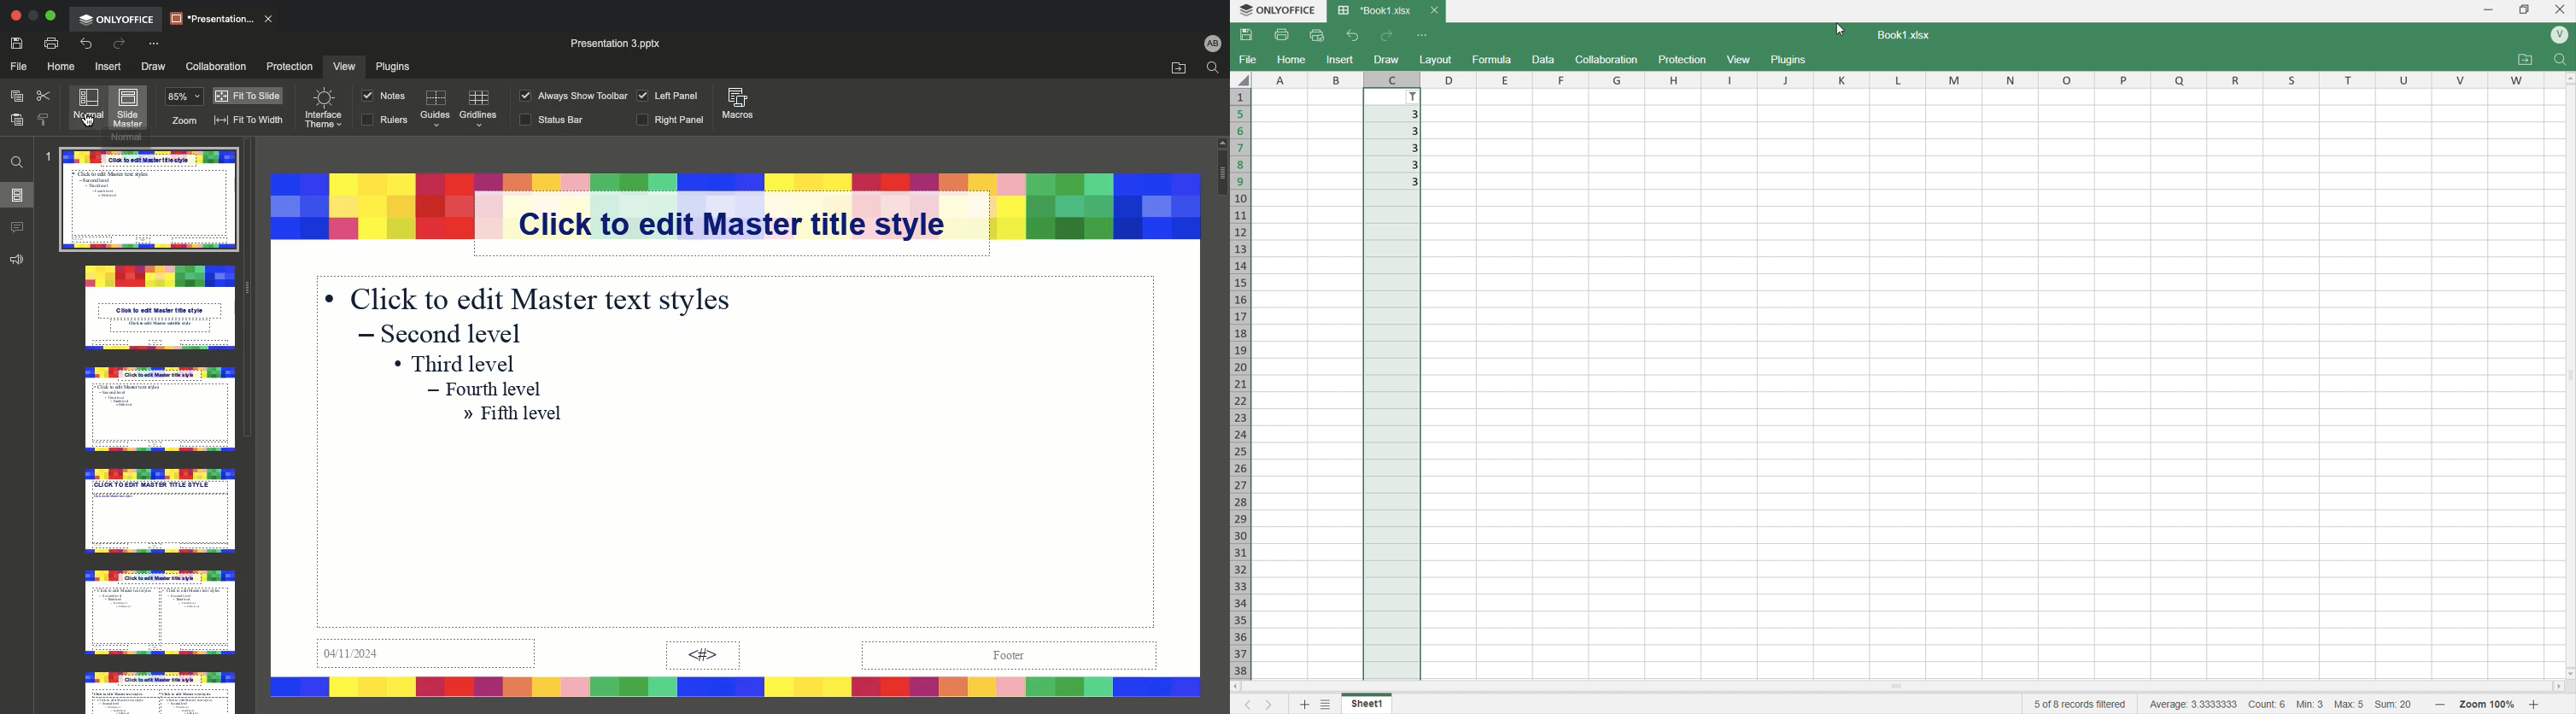 The width and height of the screenshot is (2576, 728). What do you see at coordinates (702, 656) in the screenshot?
I see `<#>` at bounding box center [702, 656].